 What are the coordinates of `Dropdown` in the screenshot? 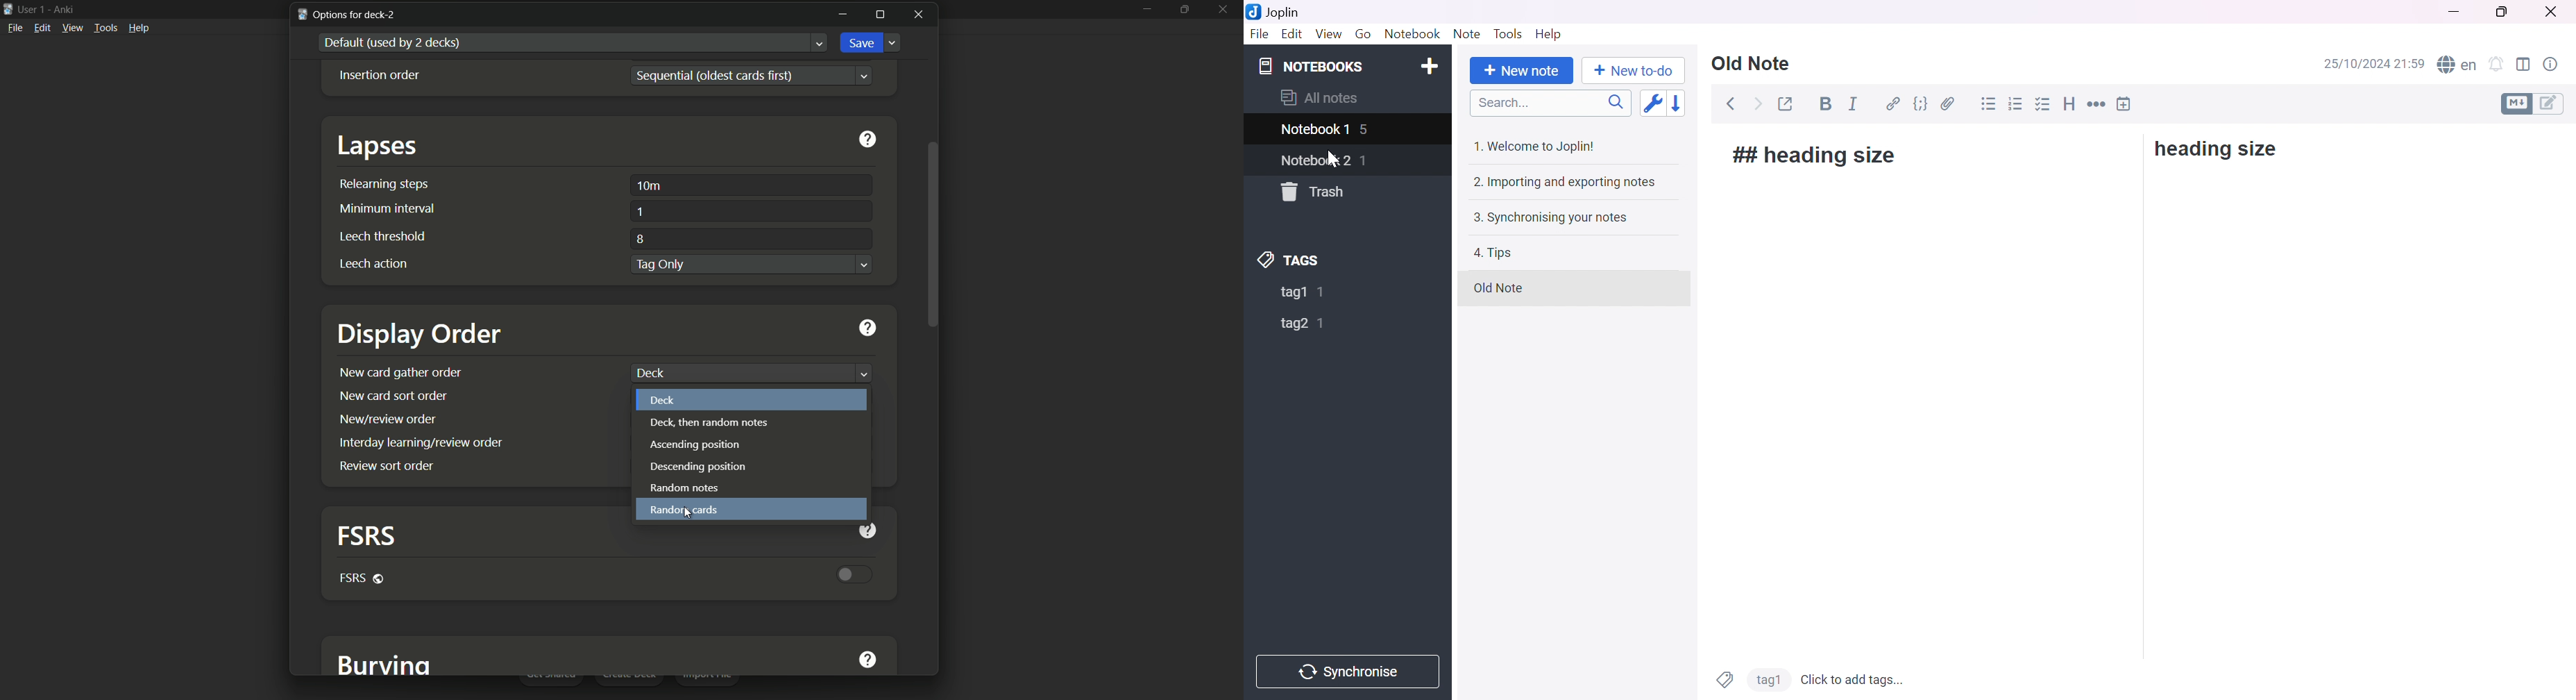 It's located at (820, 43).